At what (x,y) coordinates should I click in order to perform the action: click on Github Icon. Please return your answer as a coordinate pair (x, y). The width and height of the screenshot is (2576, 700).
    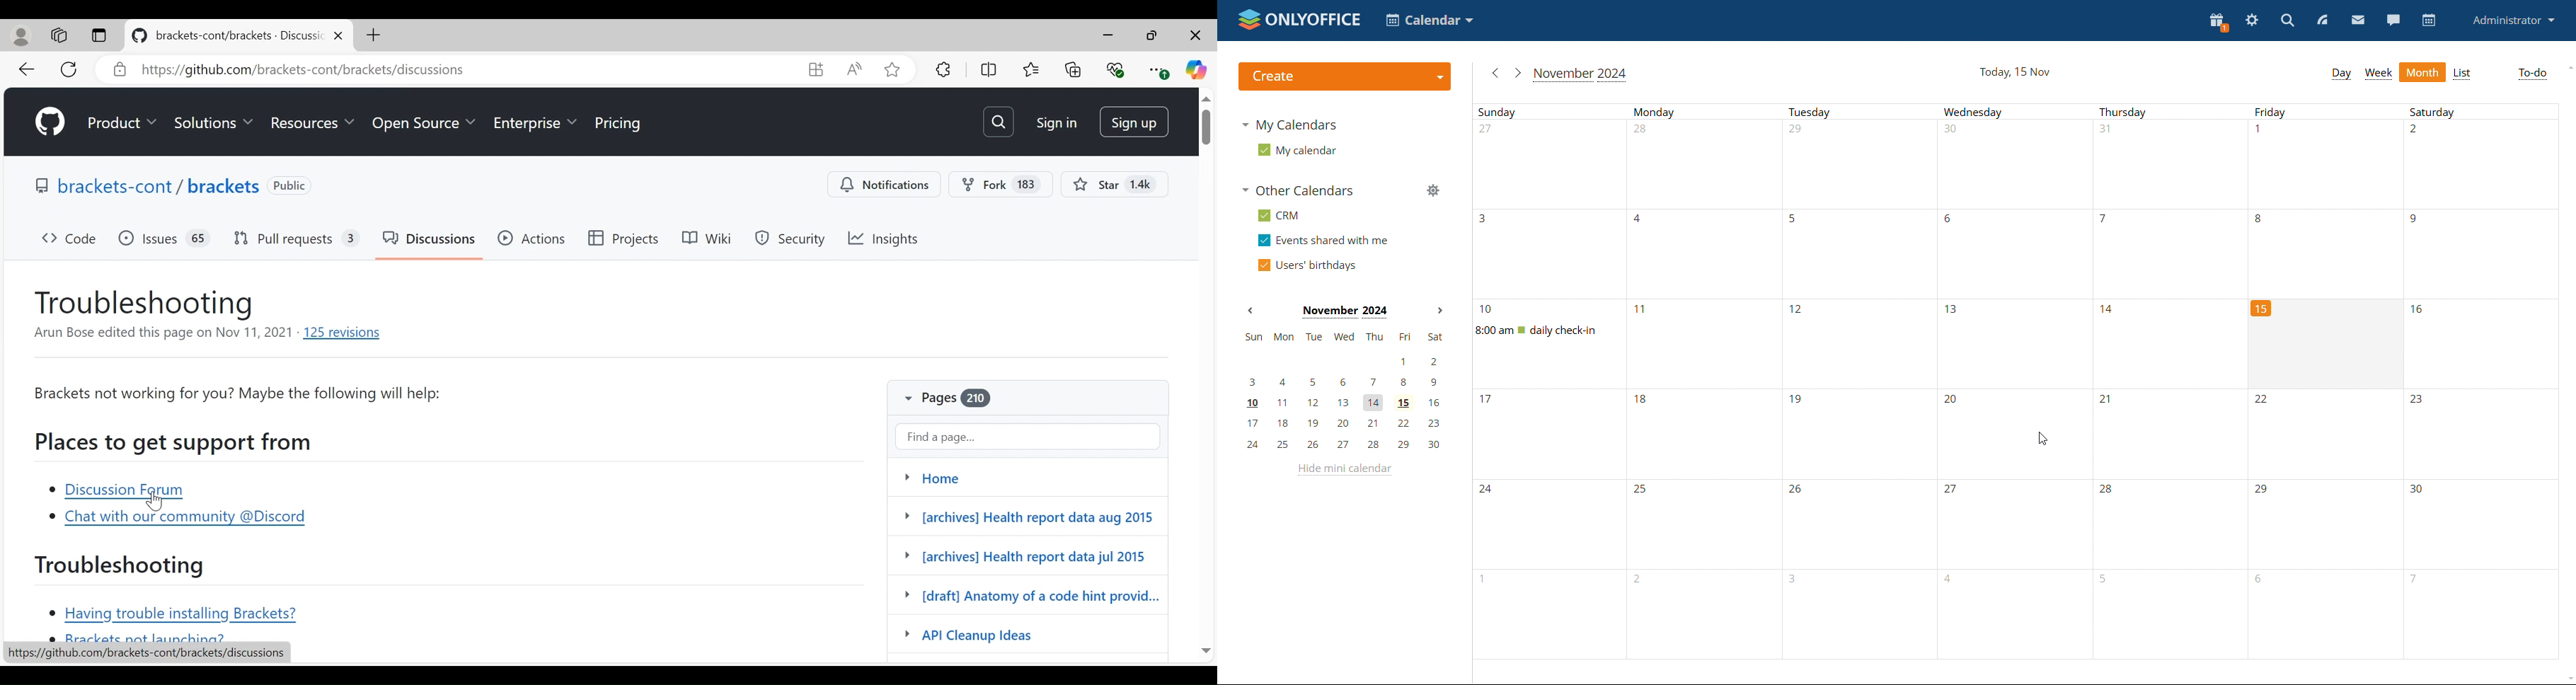
    Looking at the image, I should click on (52, 122).